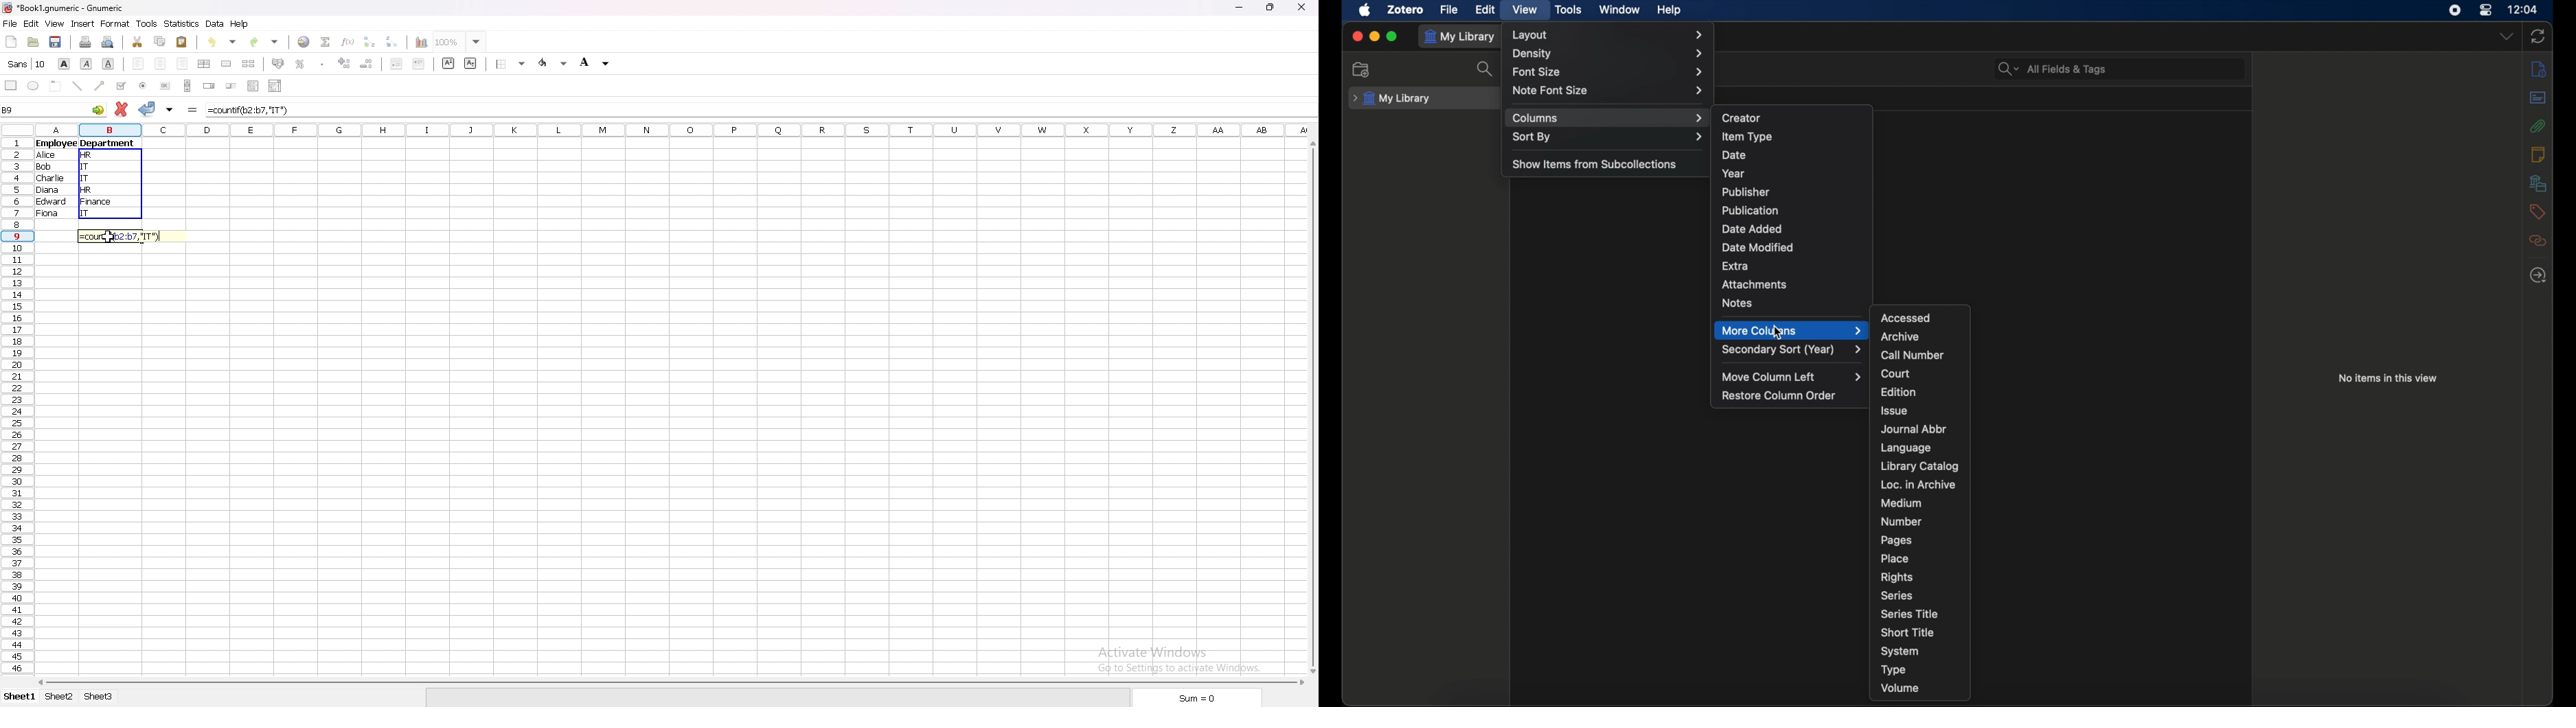  Describe the element at coordinates (1758, 247) in the screenshot. I see `date modified` at that location.